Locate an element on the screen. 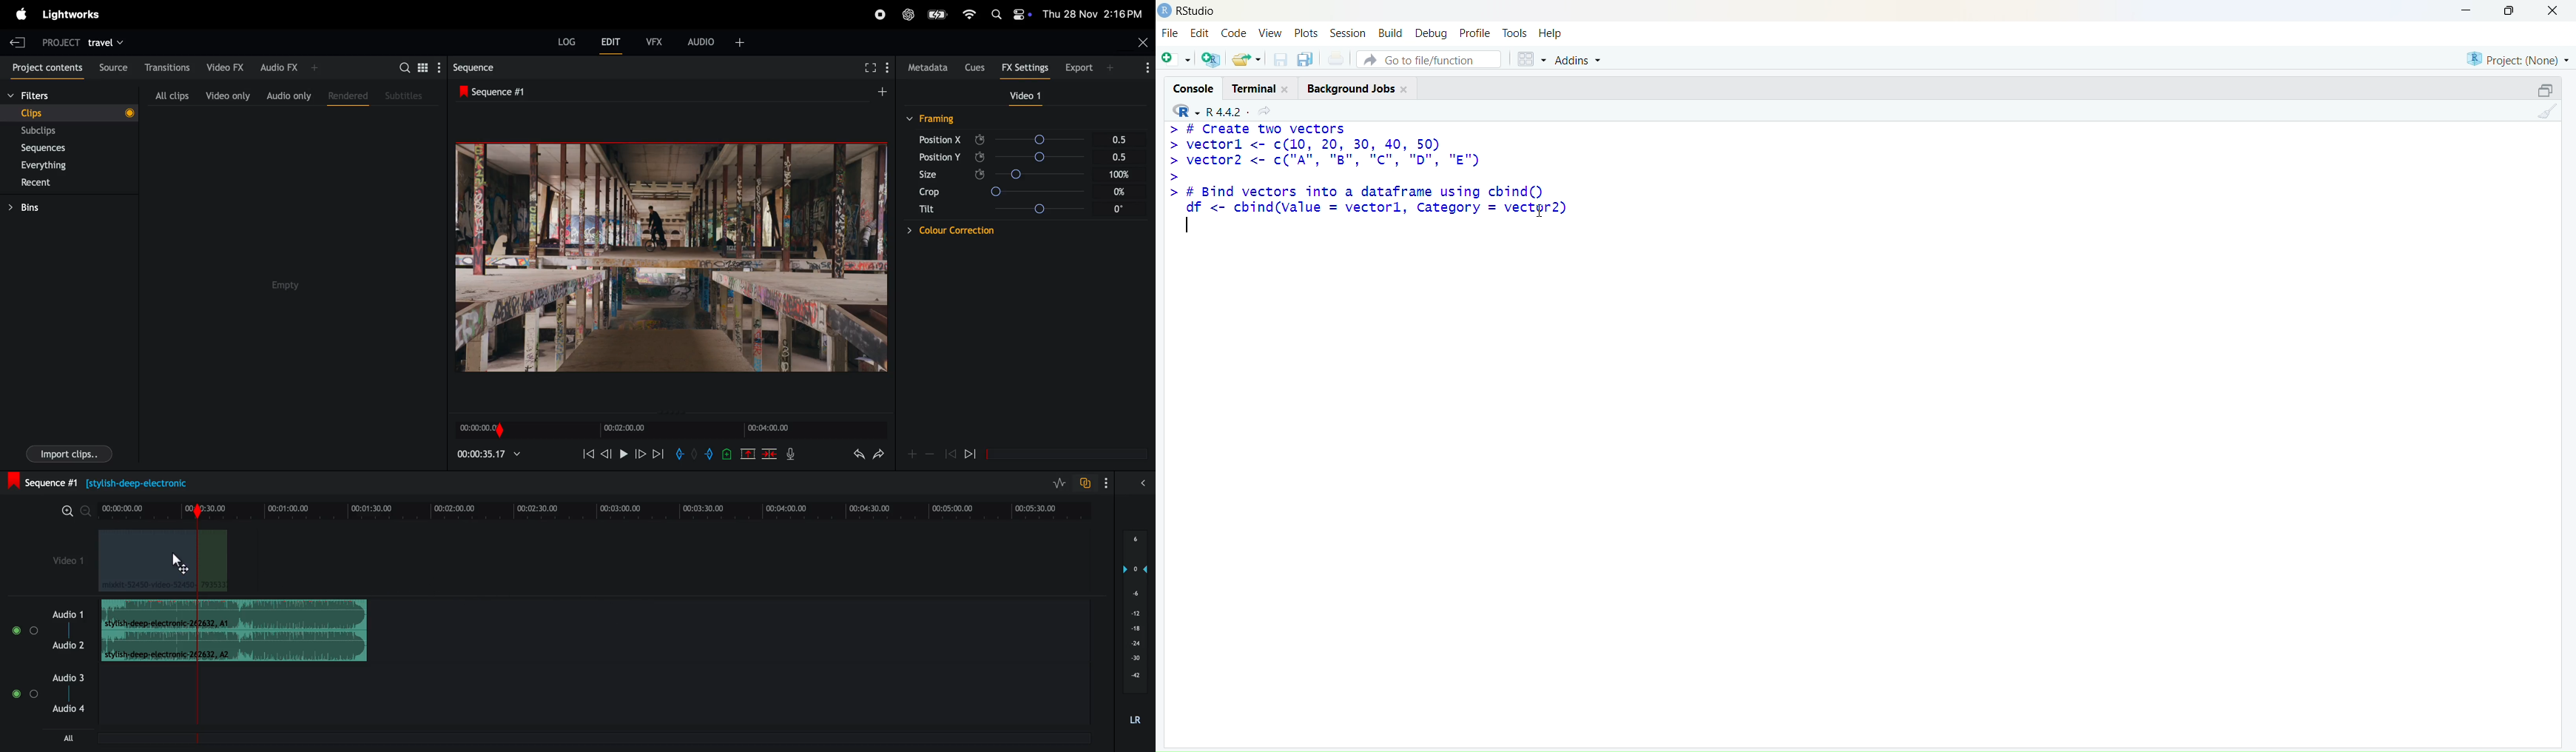  clips is located at coordinates (69, 112).